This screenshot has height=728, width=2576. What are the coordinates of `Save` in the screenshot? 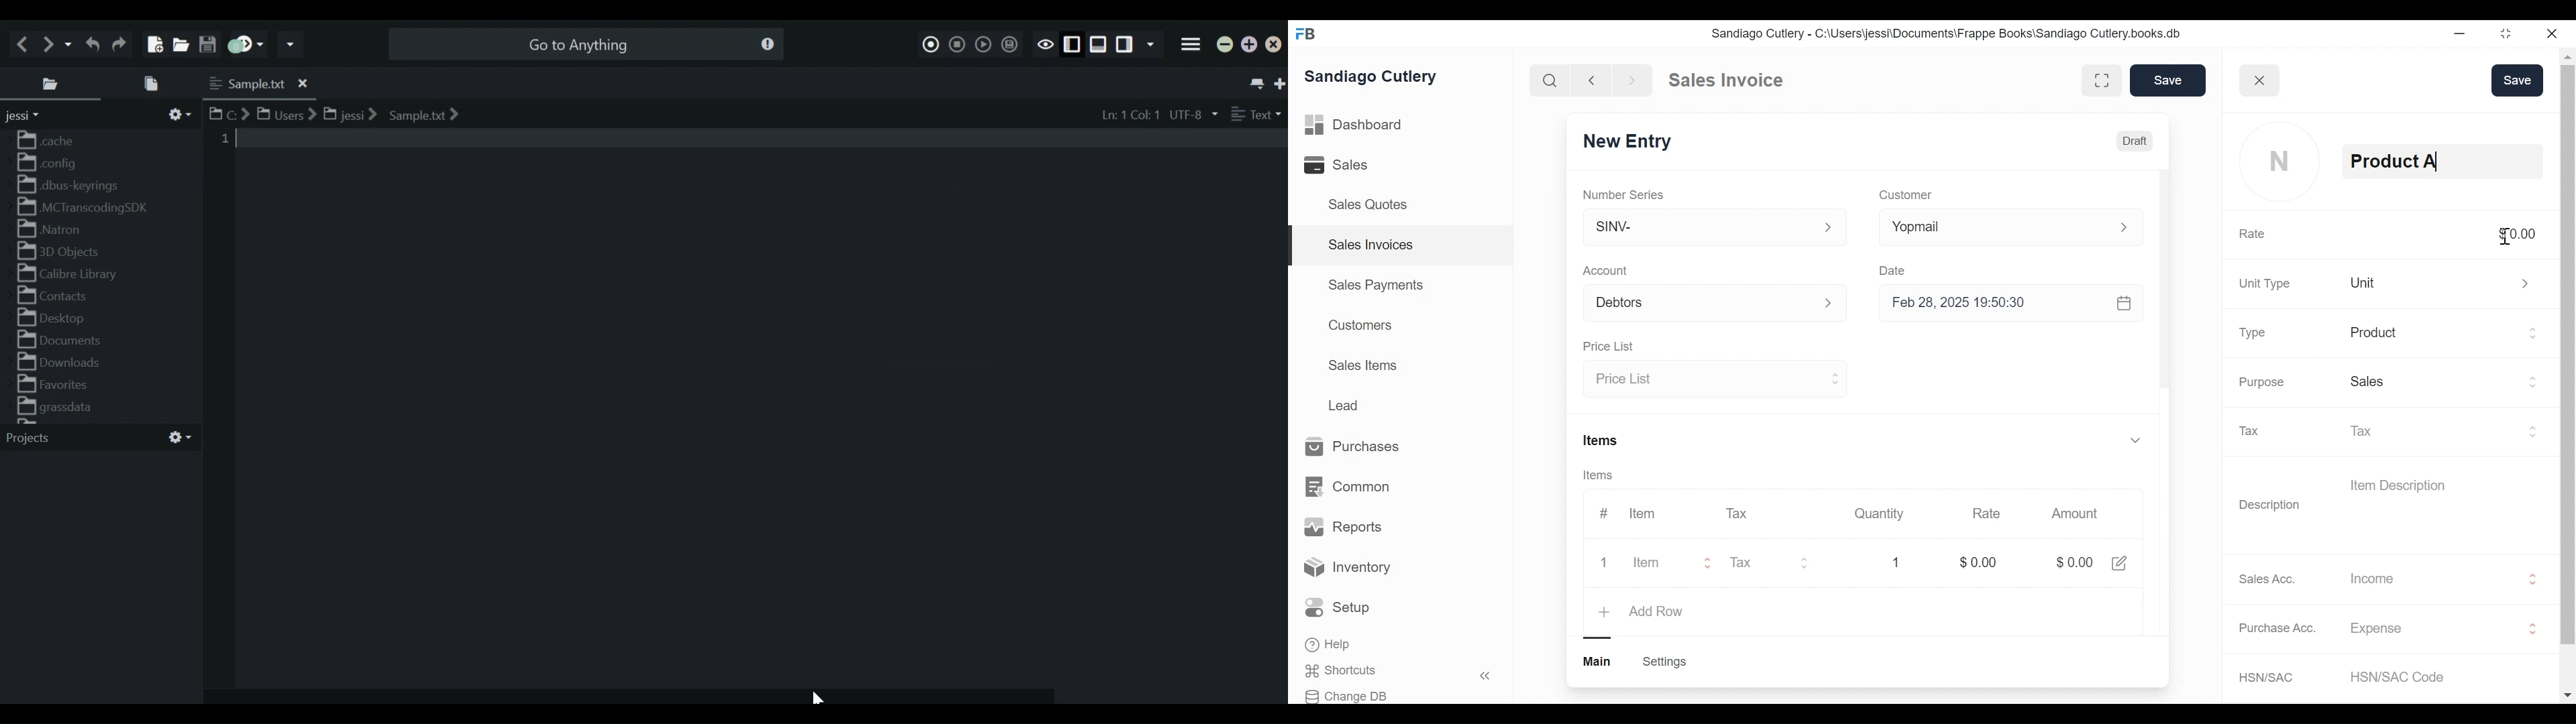 It's located at (2518, 80).